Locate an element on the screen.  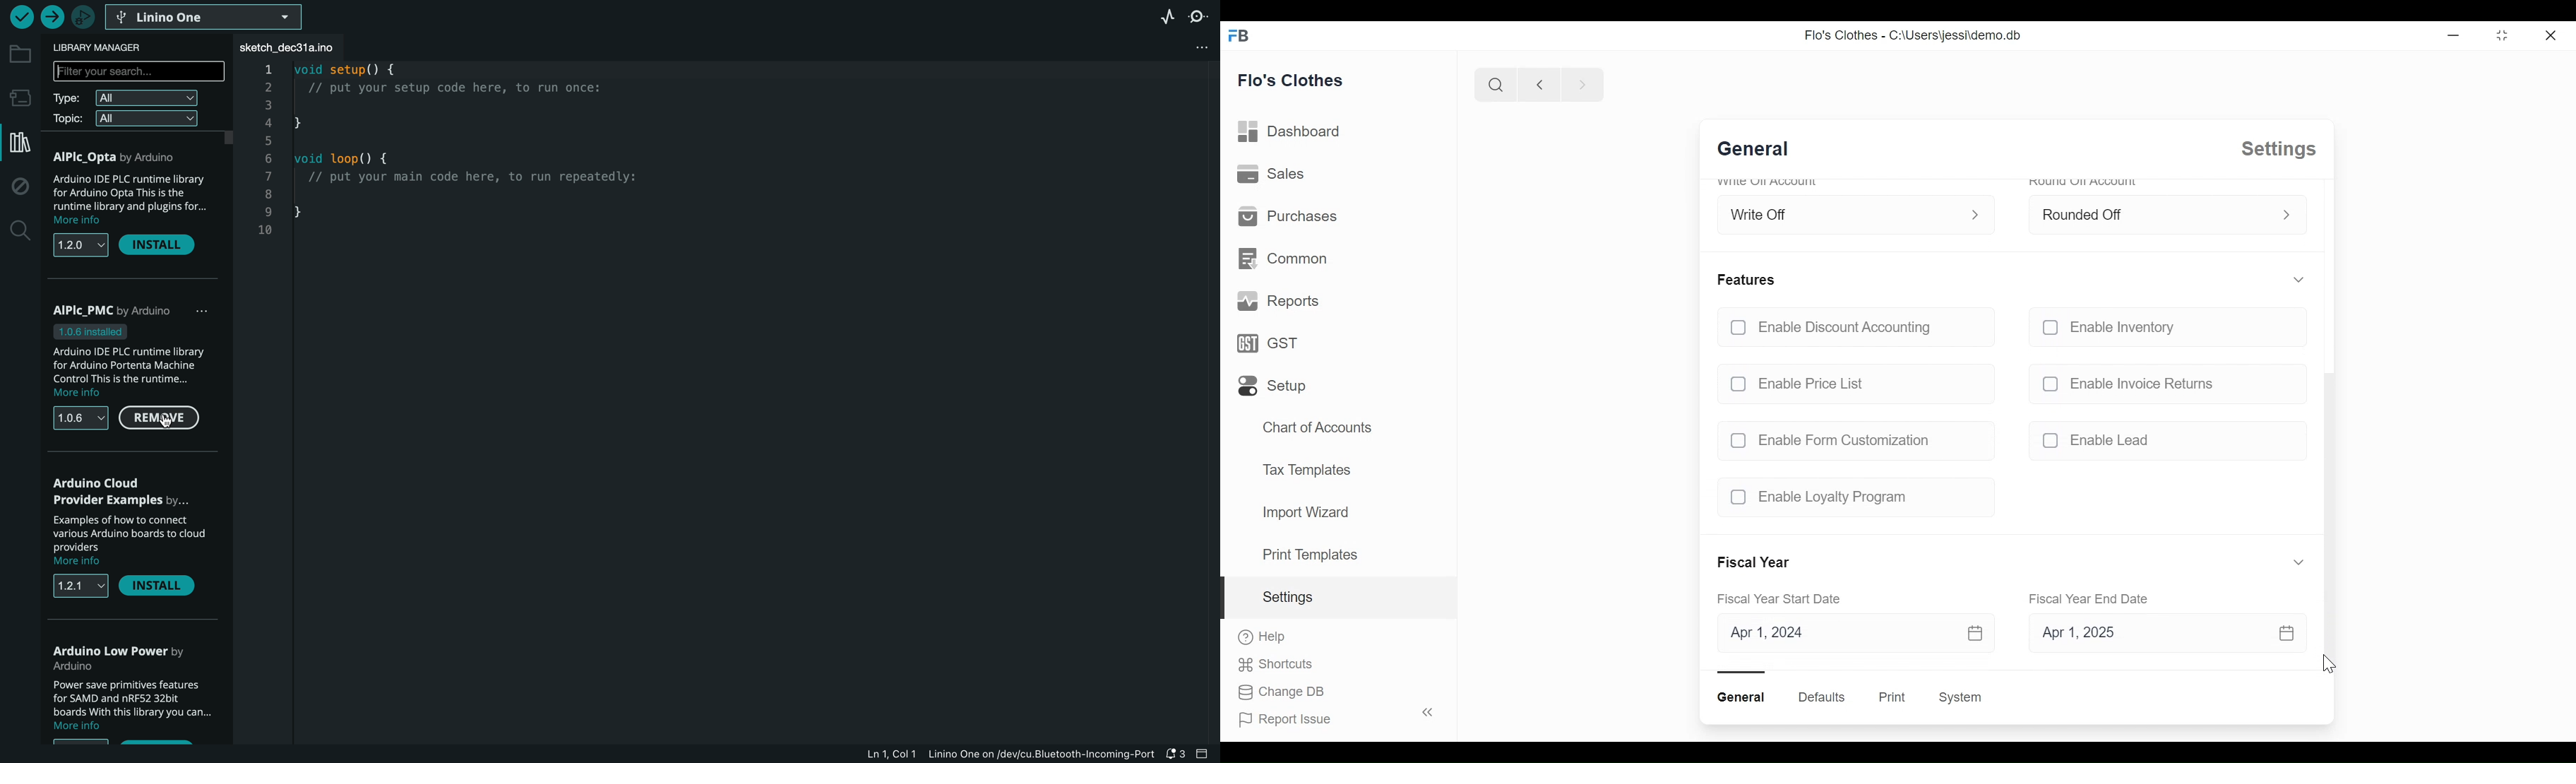
Rounded Off is located at coordinates (2150, 213).